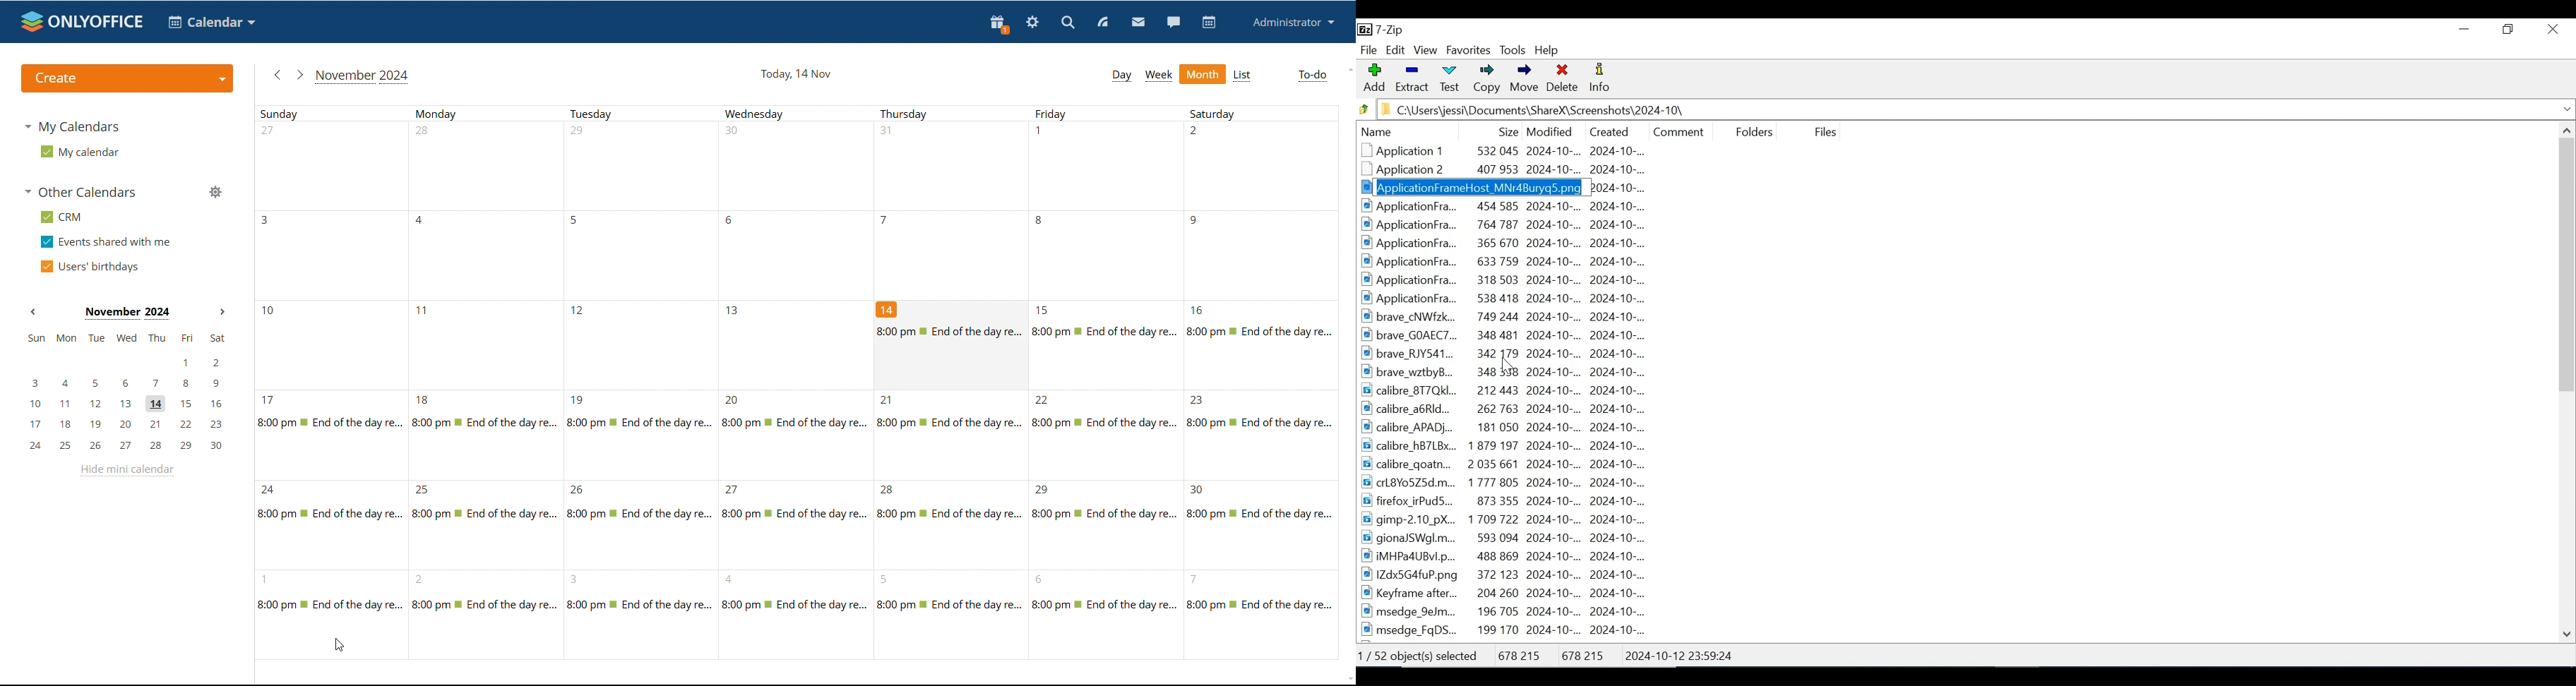 The width and height of the screenshot is (2576, 700). What do you see at coordinates (1514, 299) in the screenshot?
I see `ApplicationFra.. 538 418 2024-10-.. 2024-10-...` at bounding box center [1514, 299].